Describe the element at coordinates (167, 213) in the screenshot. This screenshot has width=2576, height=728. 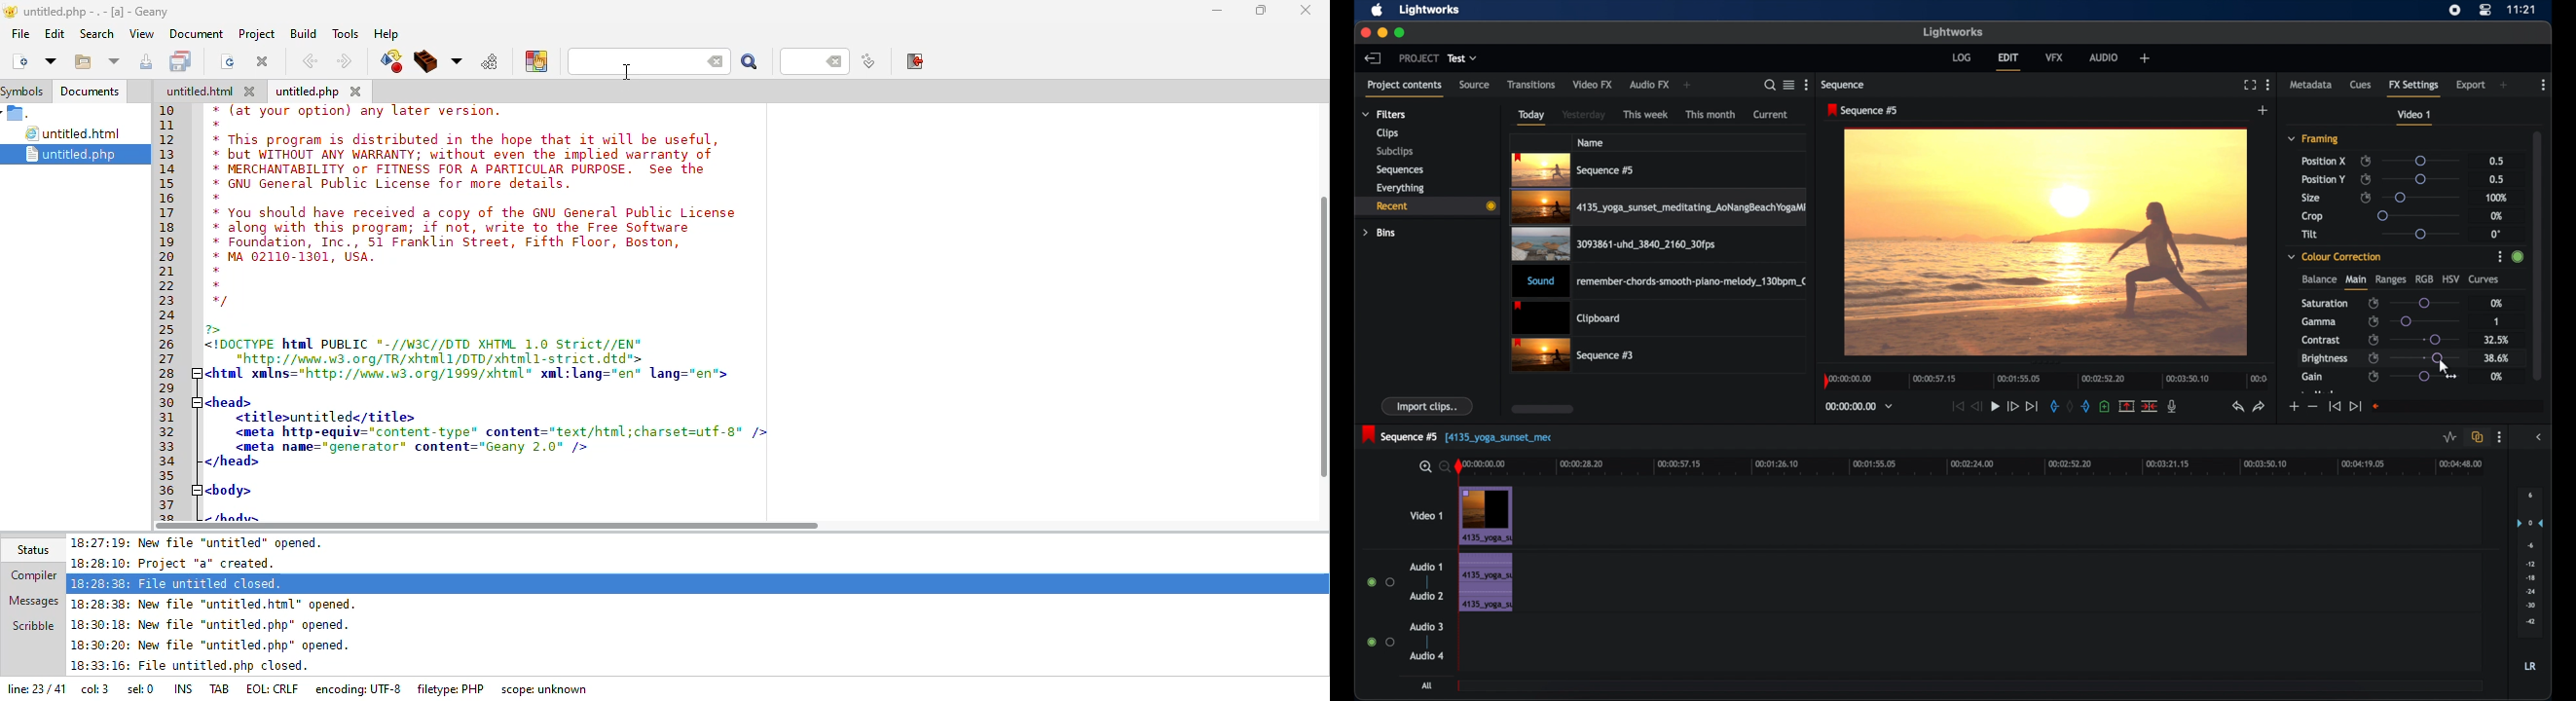
I see `17` at that location.